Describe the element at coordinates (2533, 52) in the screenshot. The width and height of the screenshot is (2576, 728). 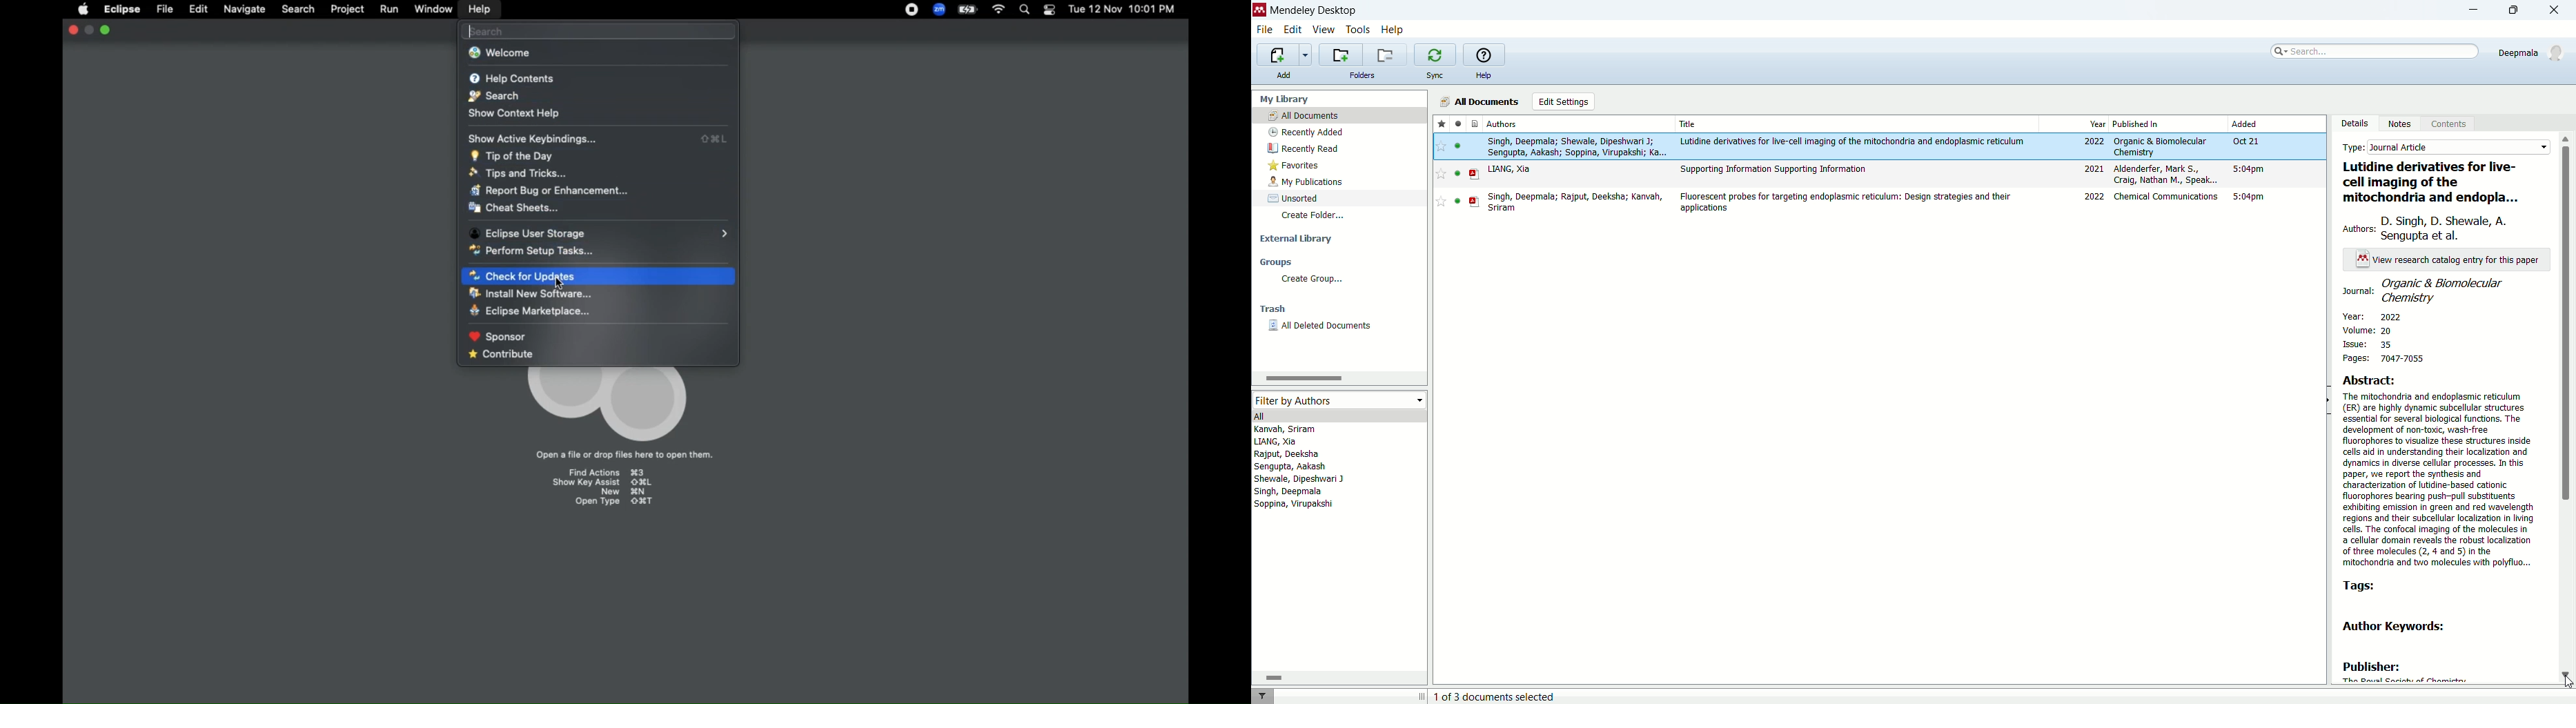
I see `deepmala` at that location.